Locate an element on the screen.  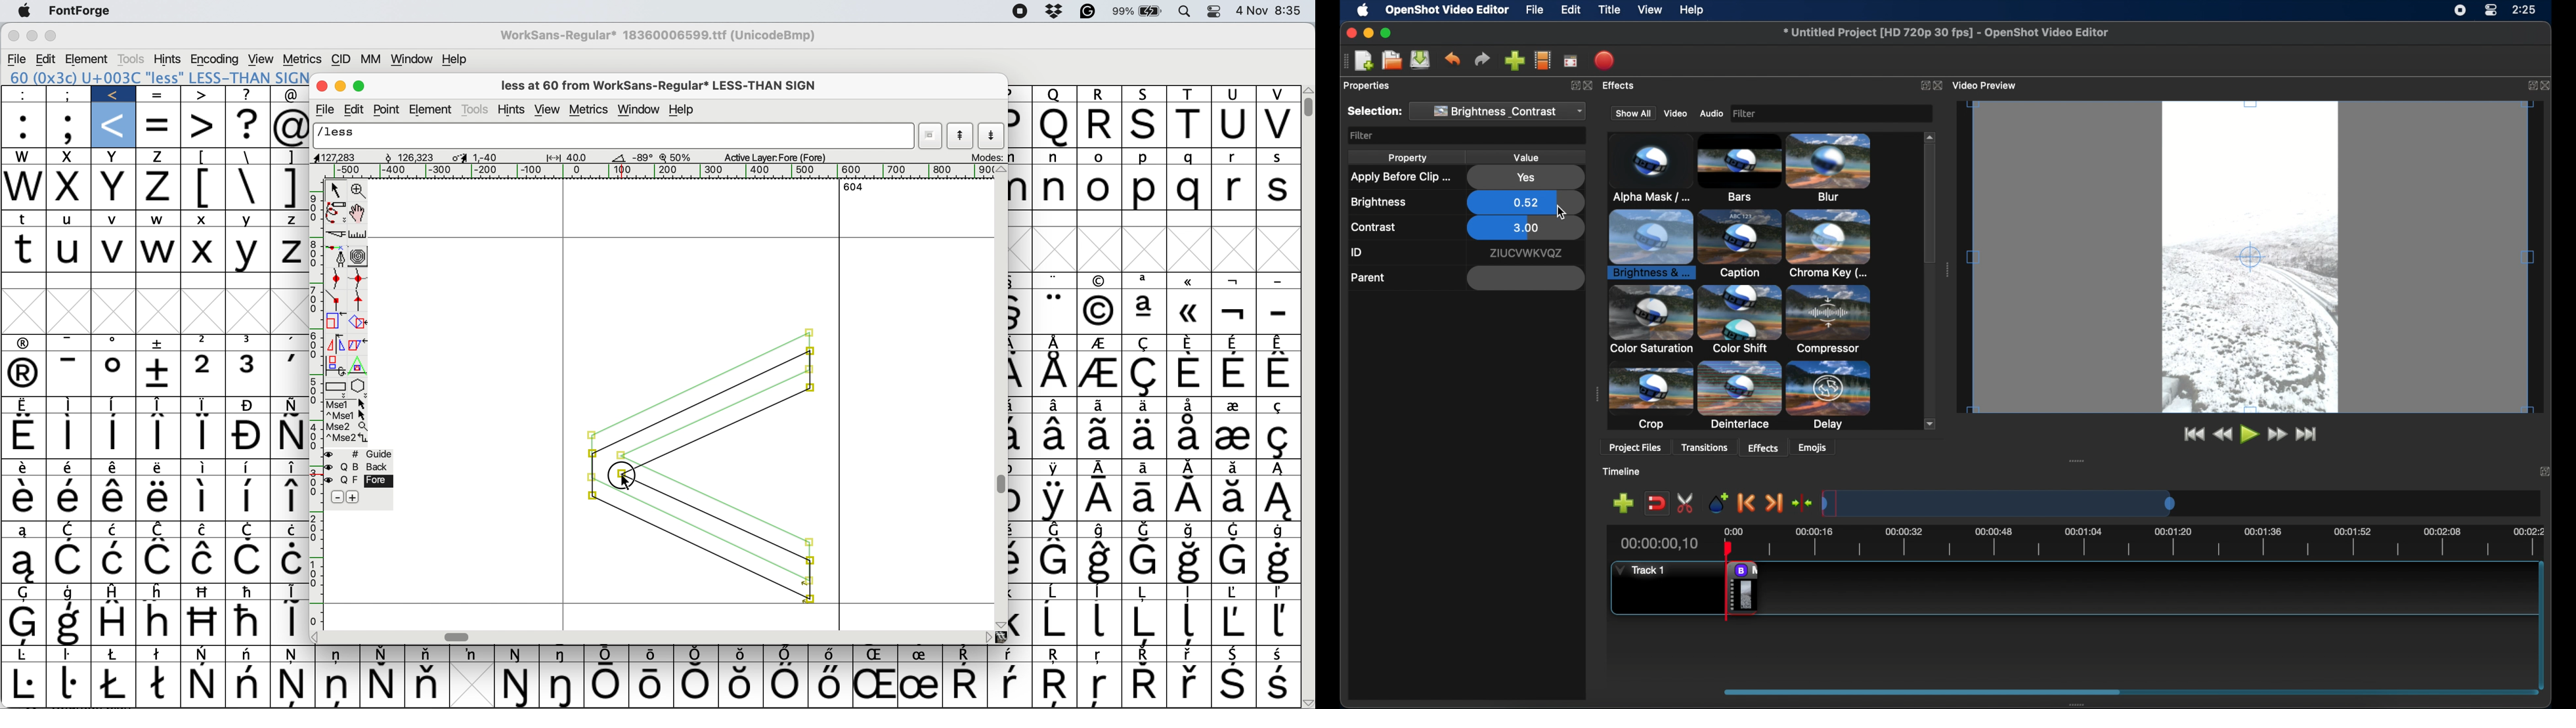
vertical scroll bar is located at coordinates (1000, 397).